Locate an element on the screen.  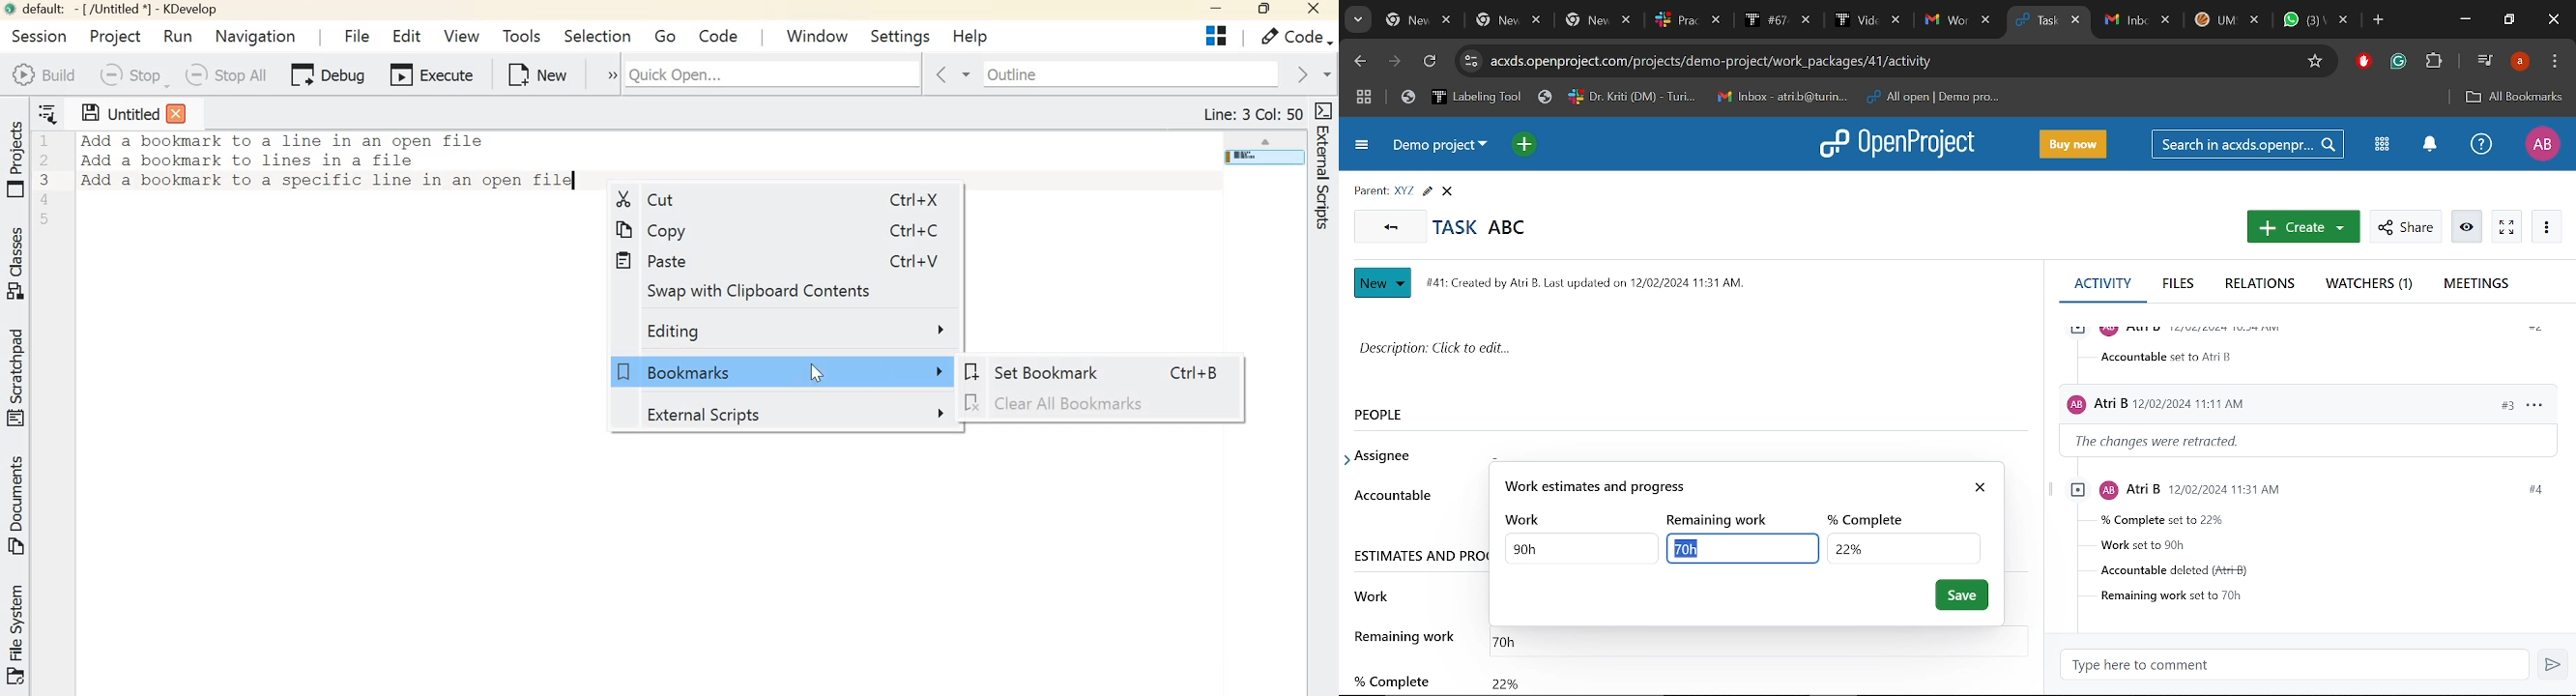
Nwe is located at coordinates (1383, 283).